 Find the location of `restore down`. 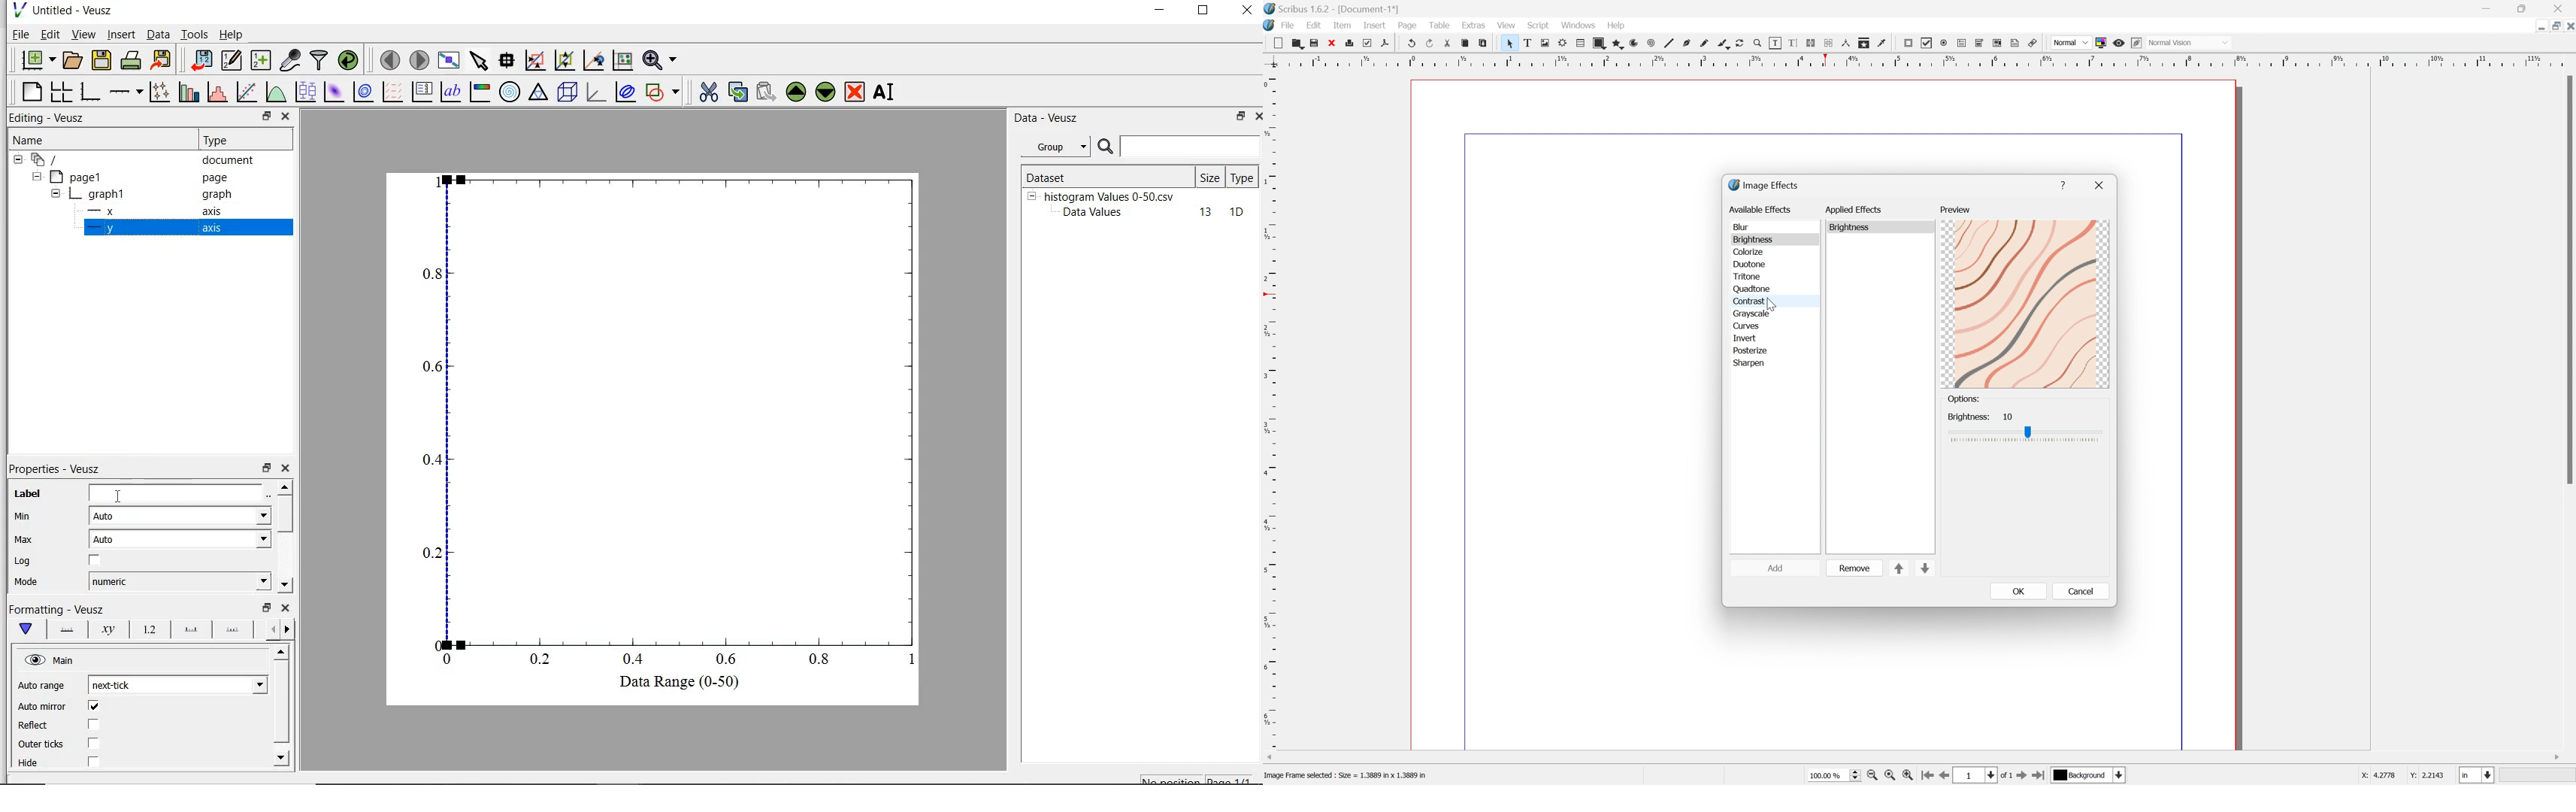

restore down is located at coordinates (266, 117).